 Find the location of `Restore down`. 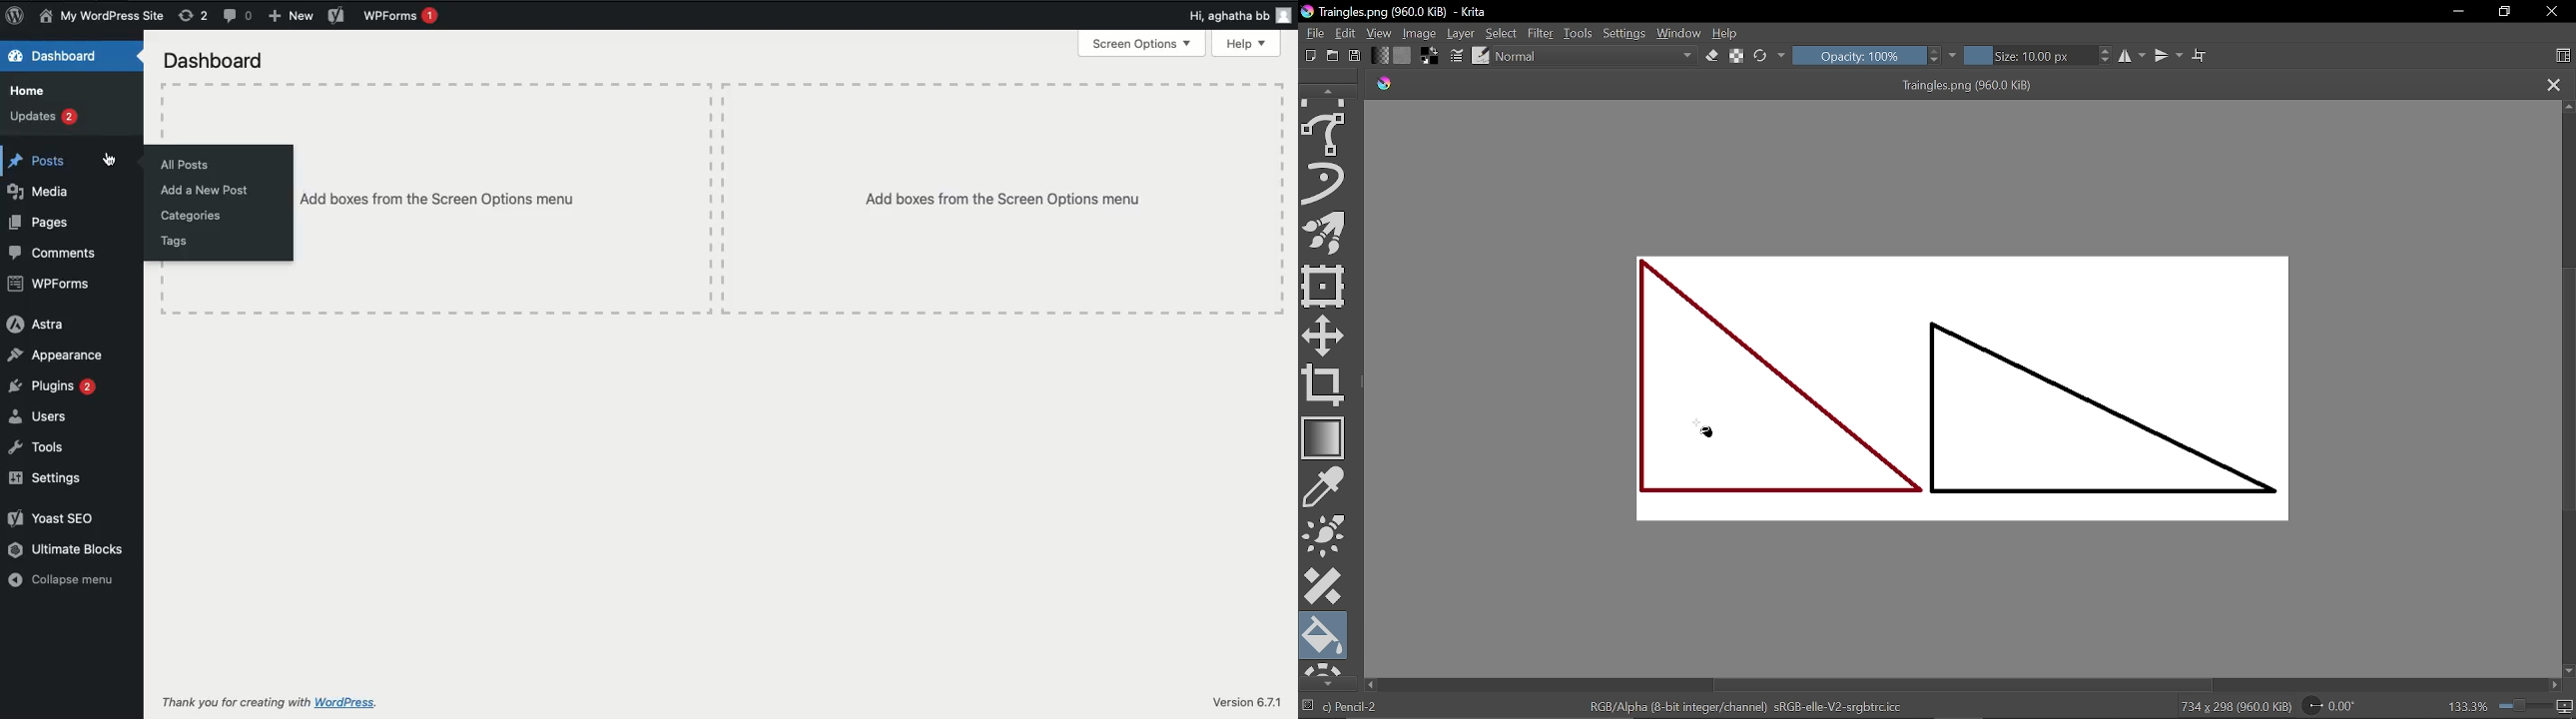

Restore down is located at coordinates (2502, 11).